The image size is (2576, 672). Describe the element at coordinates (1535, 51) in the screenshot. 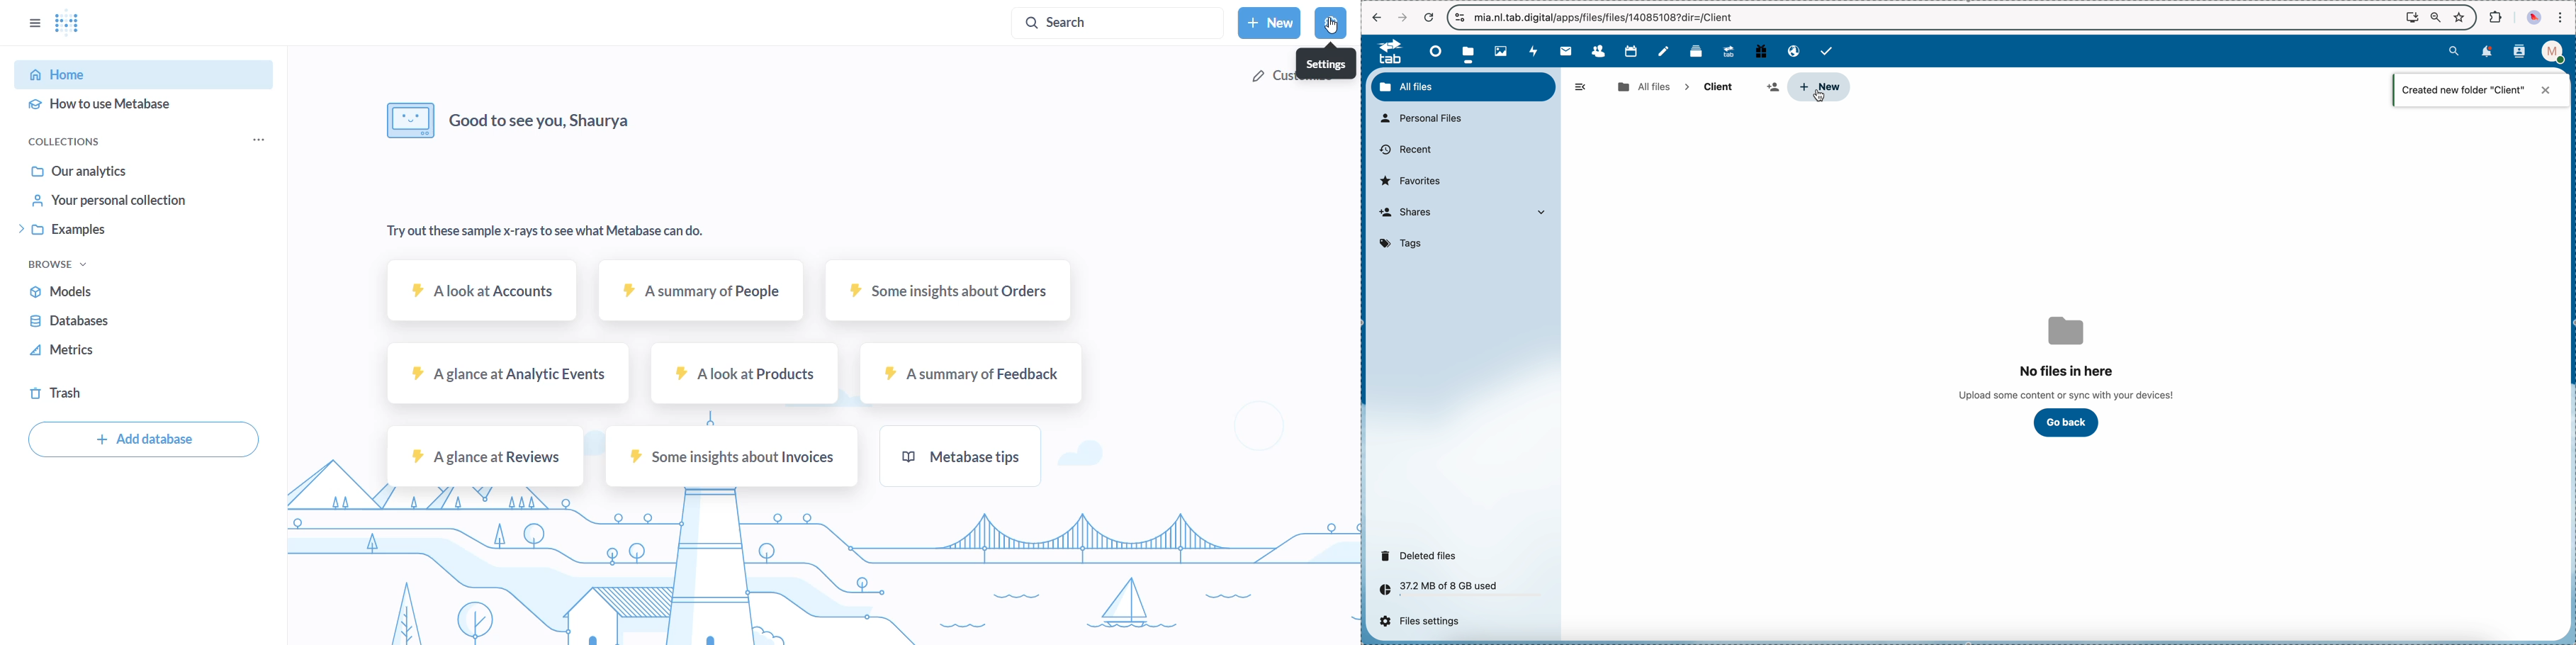

I see `activity` at that location.